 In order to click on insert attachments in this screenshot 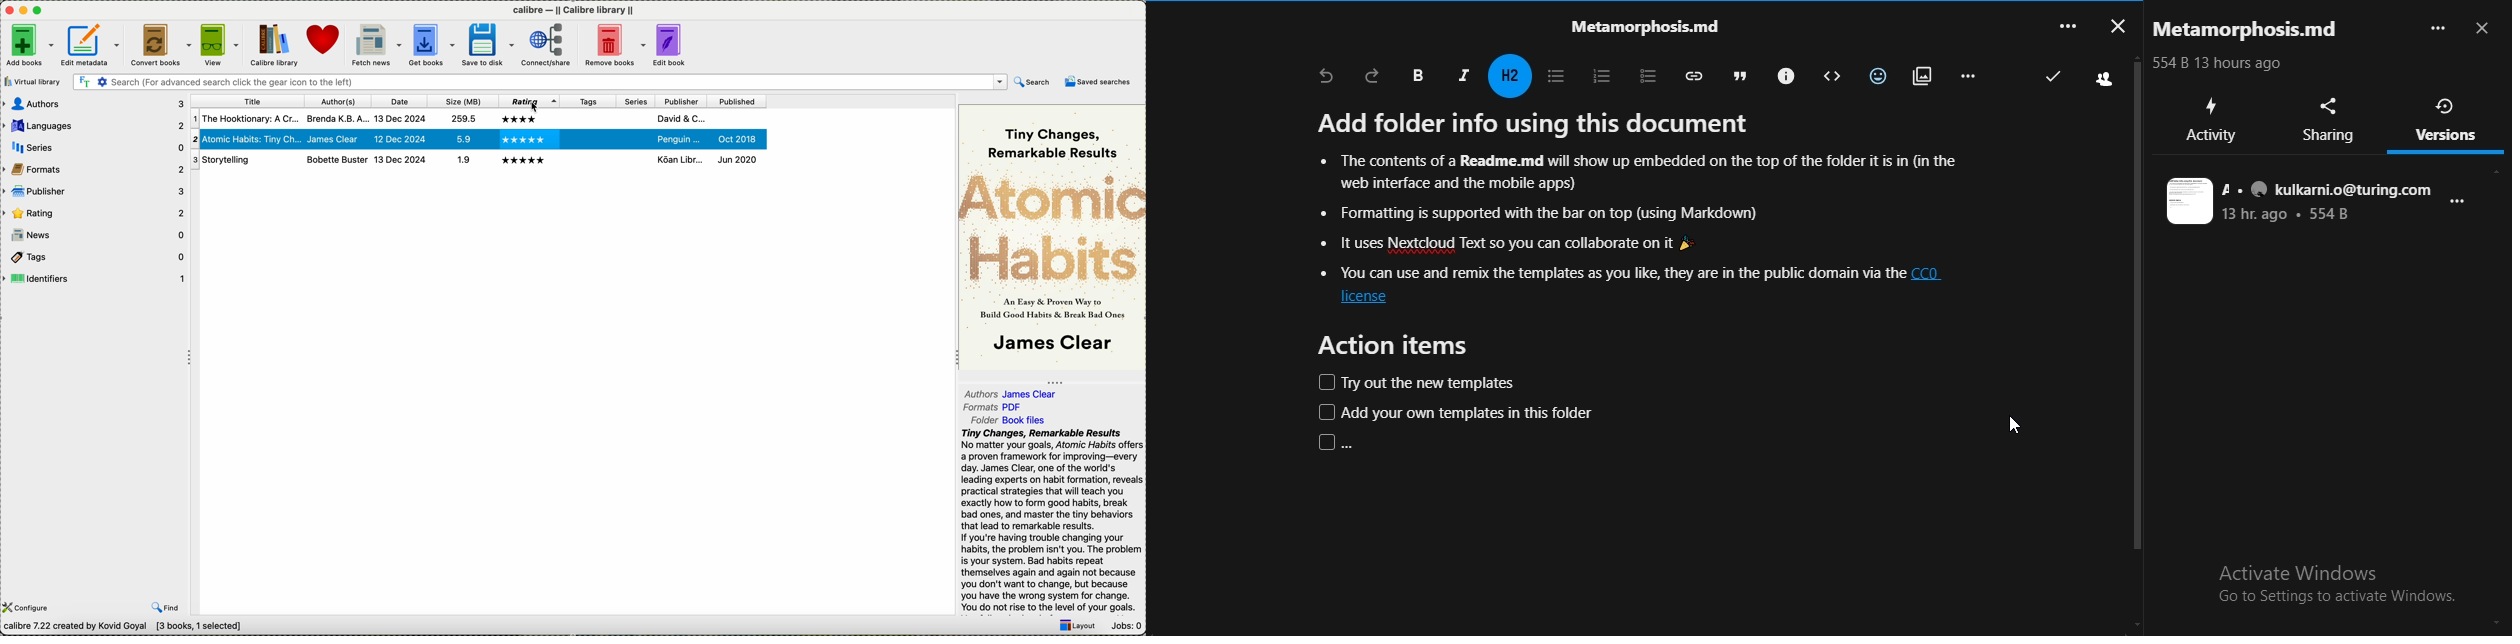, I will do `click(1919, 74)`.